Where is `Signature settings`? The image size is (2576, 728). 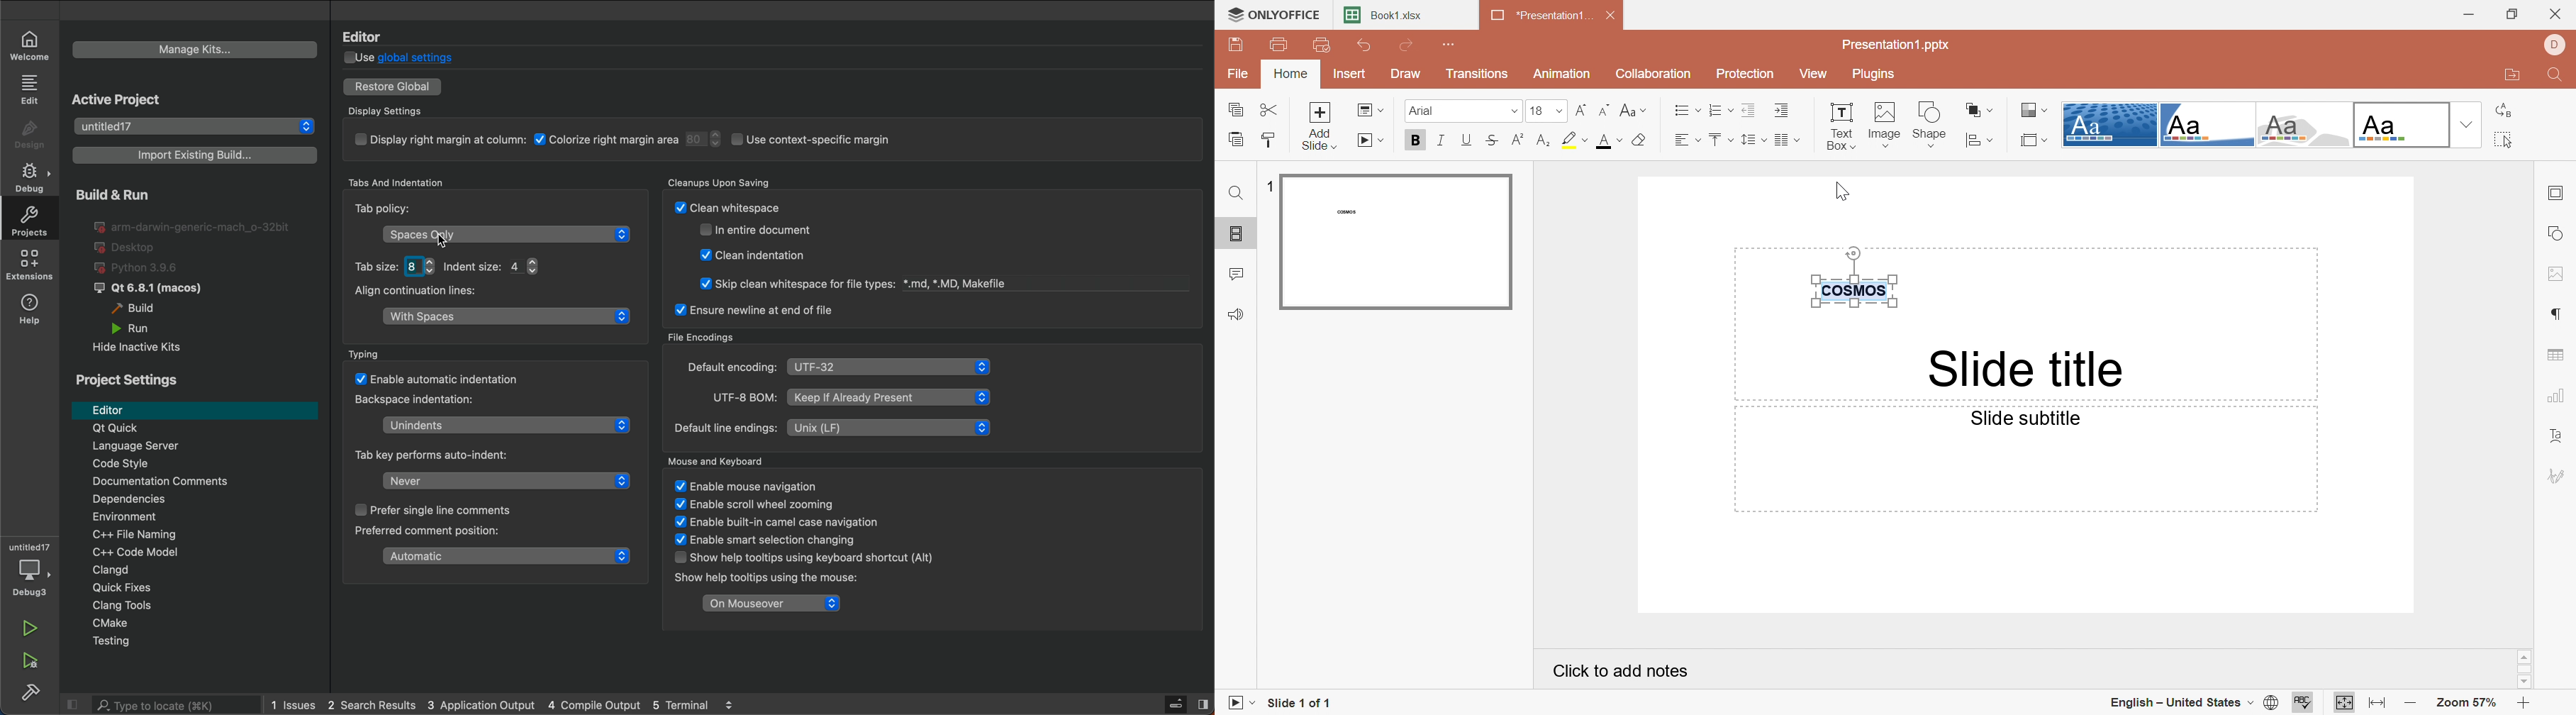
Signature settings is located at coordinates (2559, 477).